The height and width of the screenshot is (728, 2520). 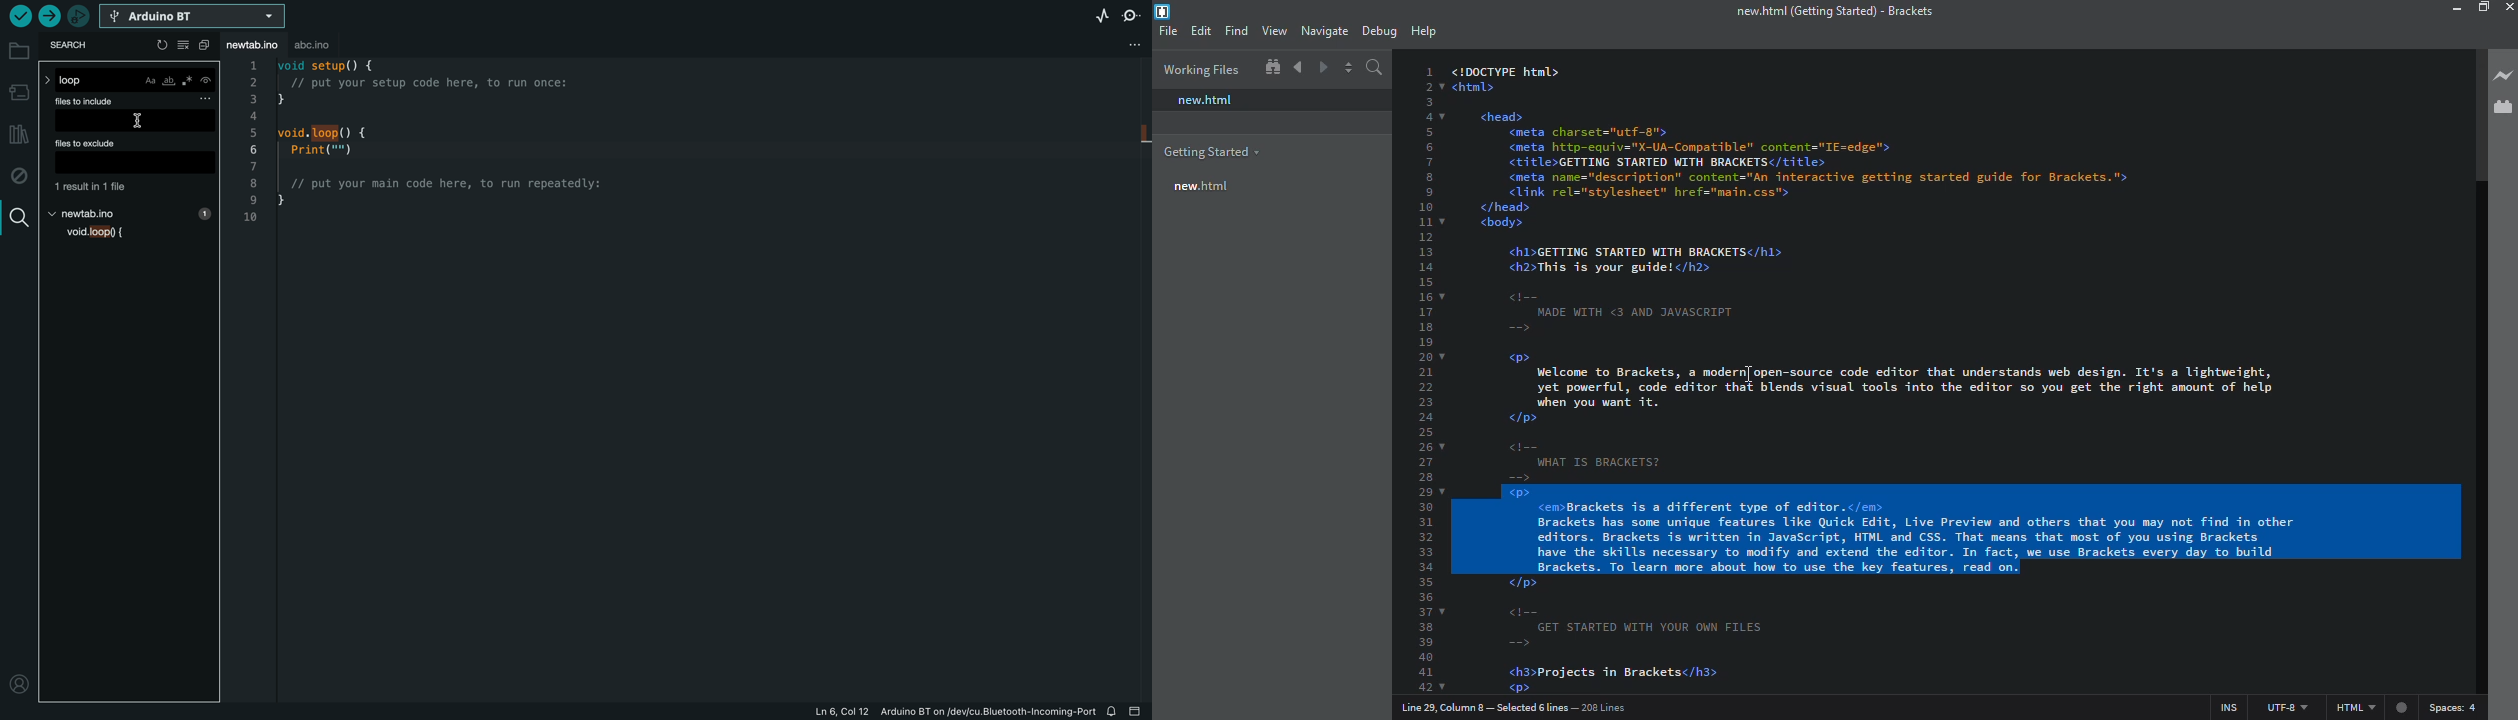 What do you see at coordinates (2225, 704) in the screenshot?
I see `ins` at bounding box center [2225, 704].